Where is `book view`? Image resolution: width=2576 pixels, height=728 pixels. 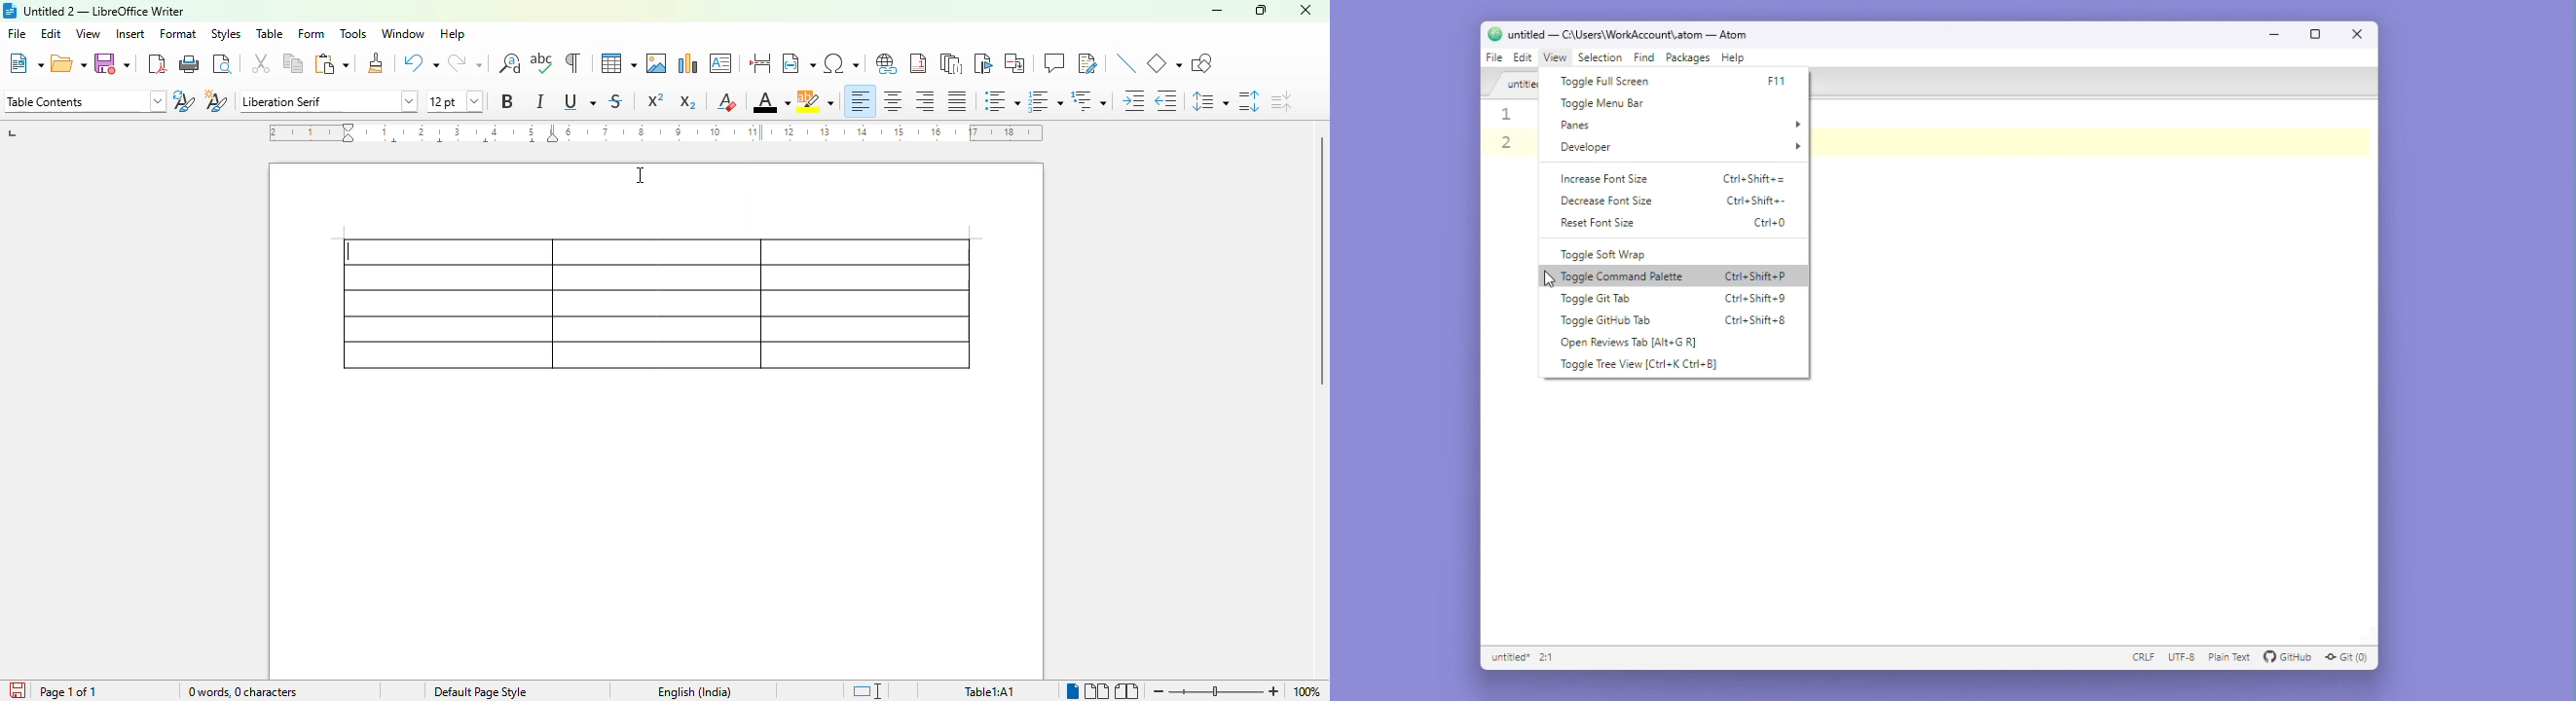
book view is located at coordinates (1127, 692).